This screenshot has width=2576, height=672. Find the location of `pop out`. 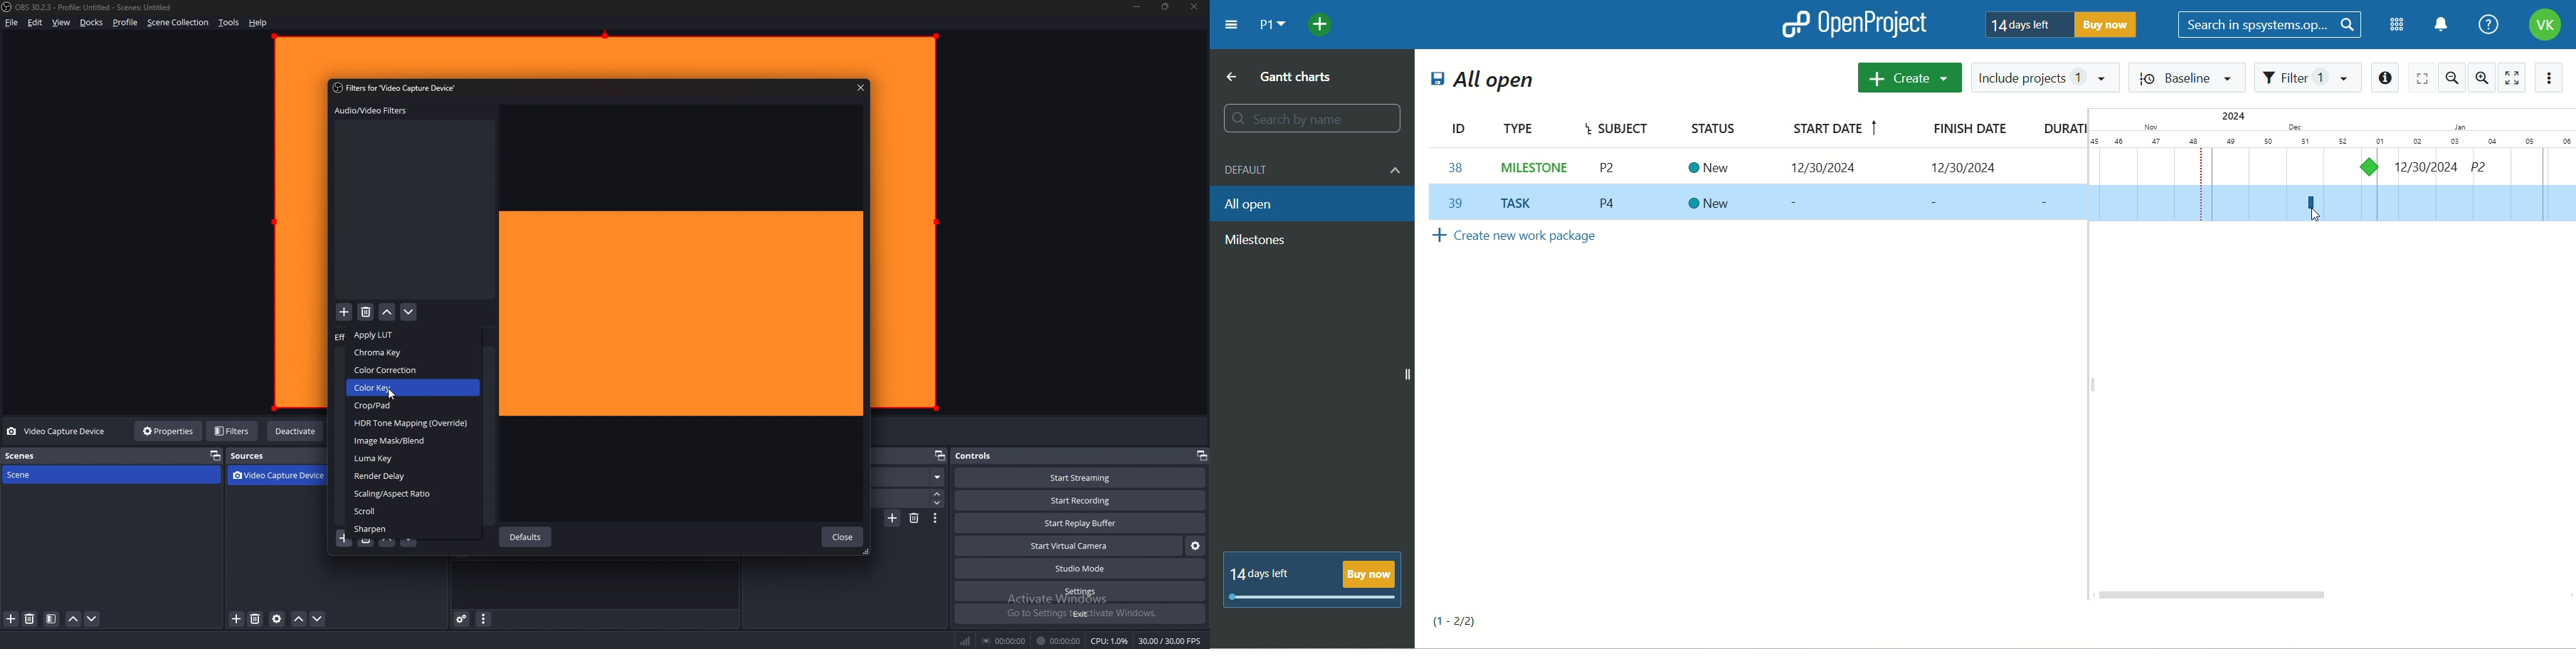

pop out is located at coordinates (1201, 456).